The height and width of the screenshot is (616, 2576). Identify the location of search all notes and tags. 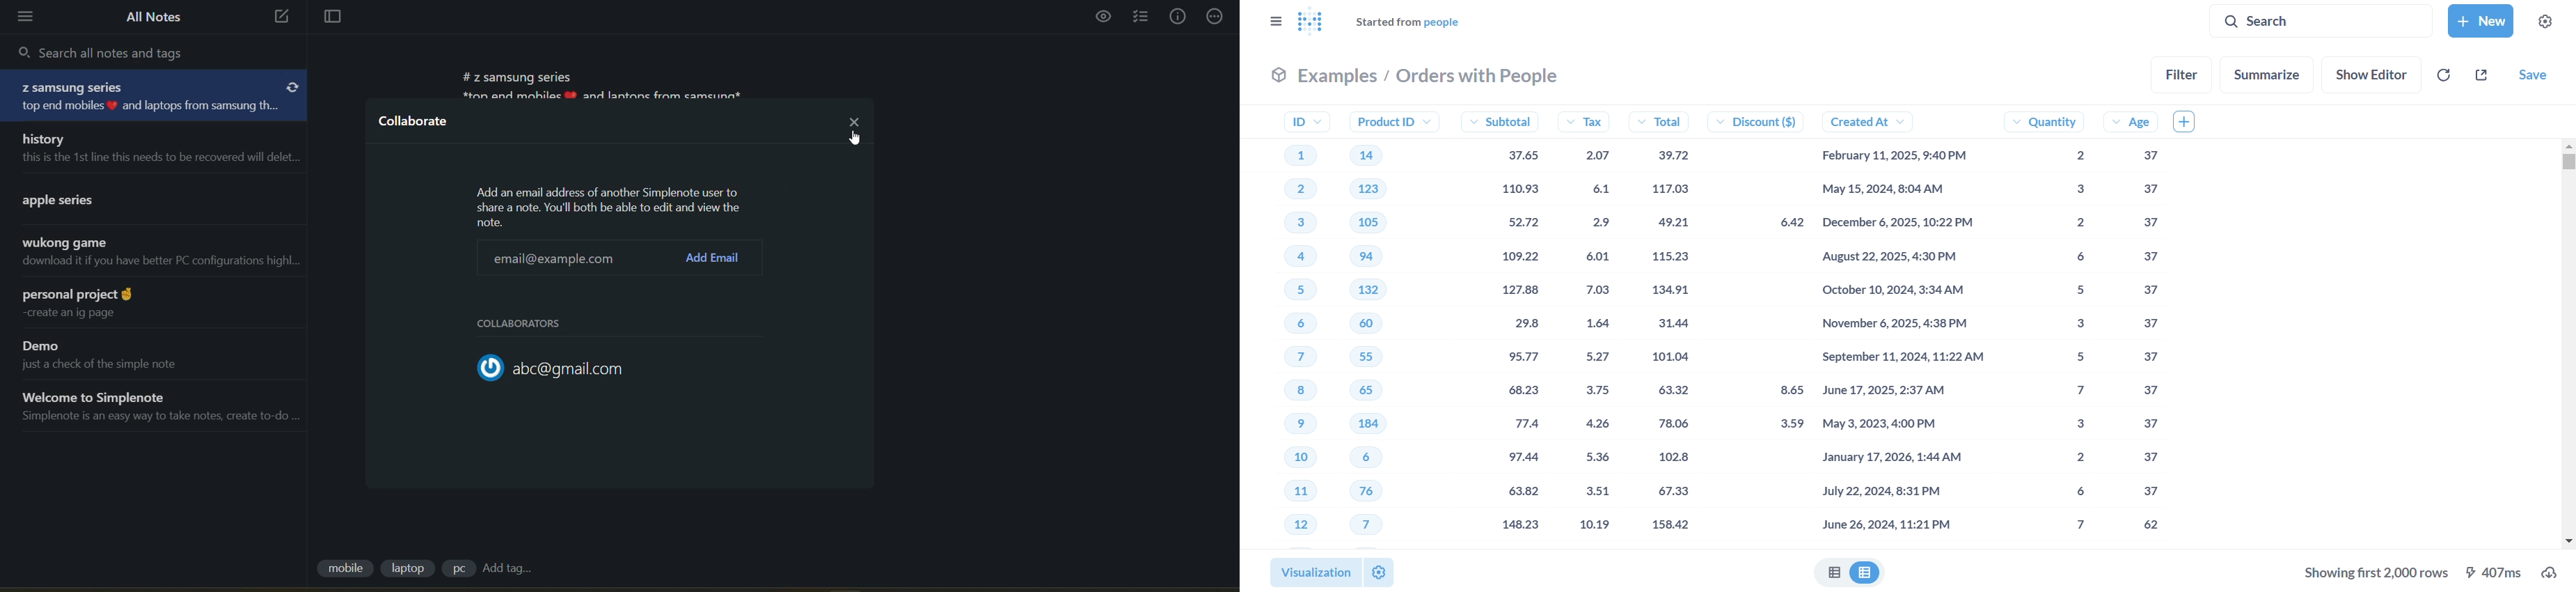
(110, 52).